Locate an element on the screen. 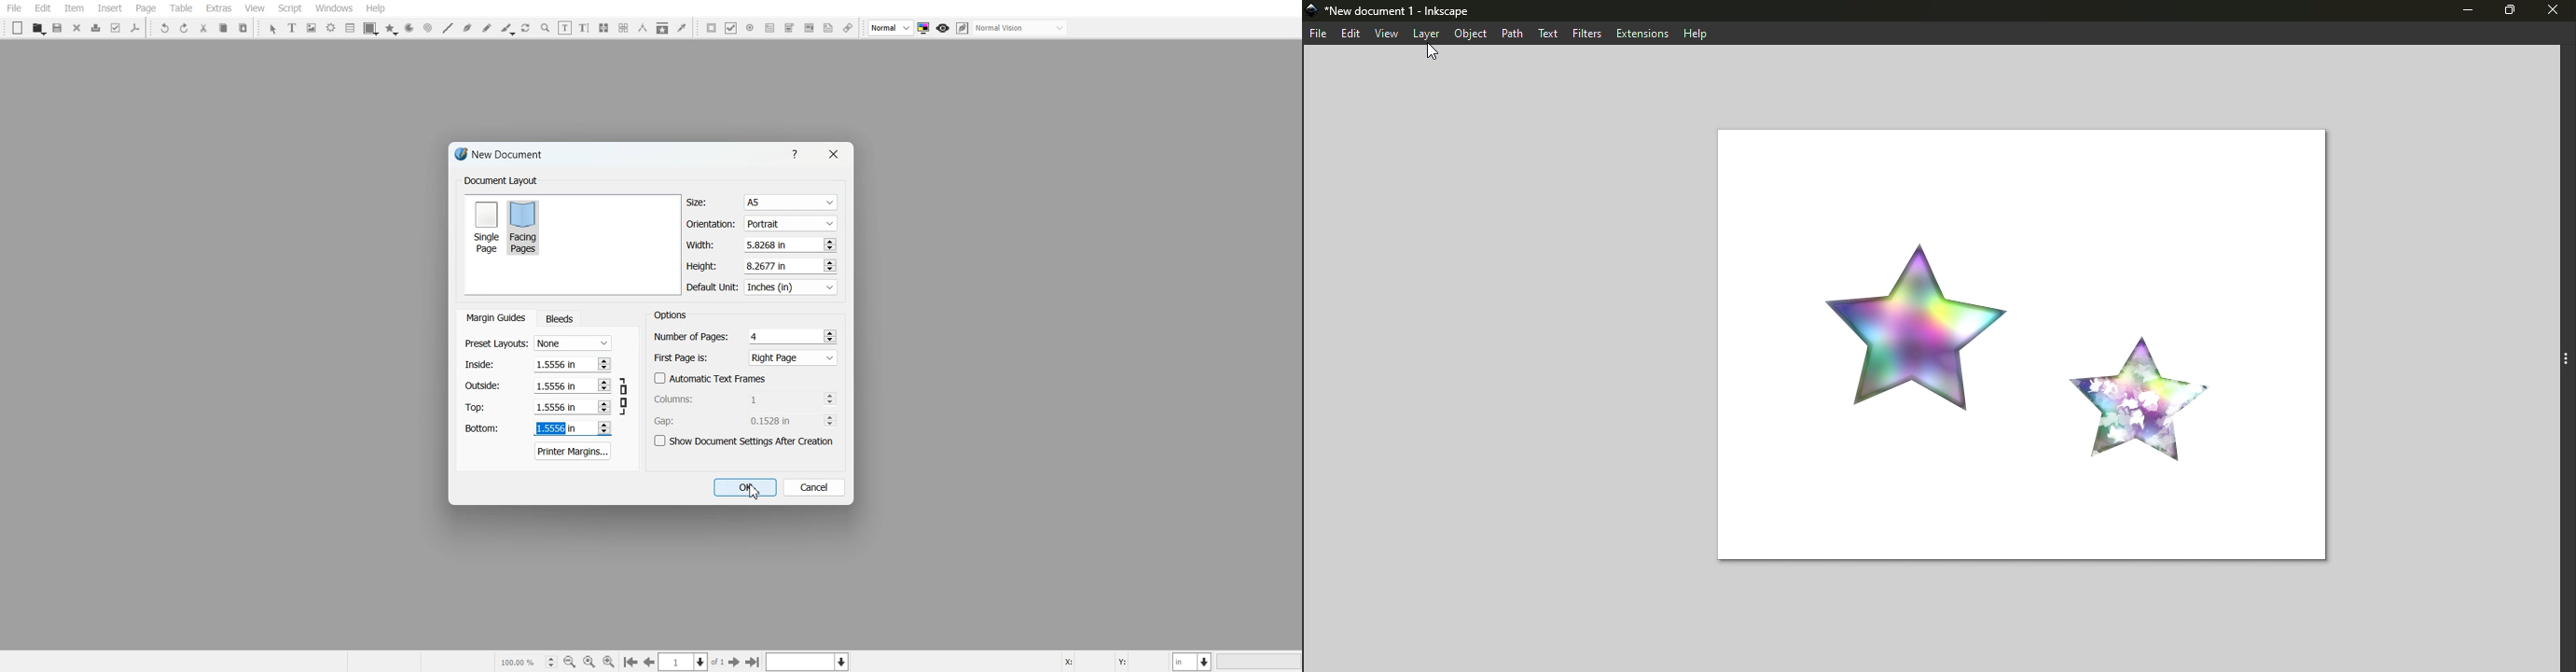 This screenshot has height=672, width=2576. Go to the previous page is located at coordinates (649, 662).